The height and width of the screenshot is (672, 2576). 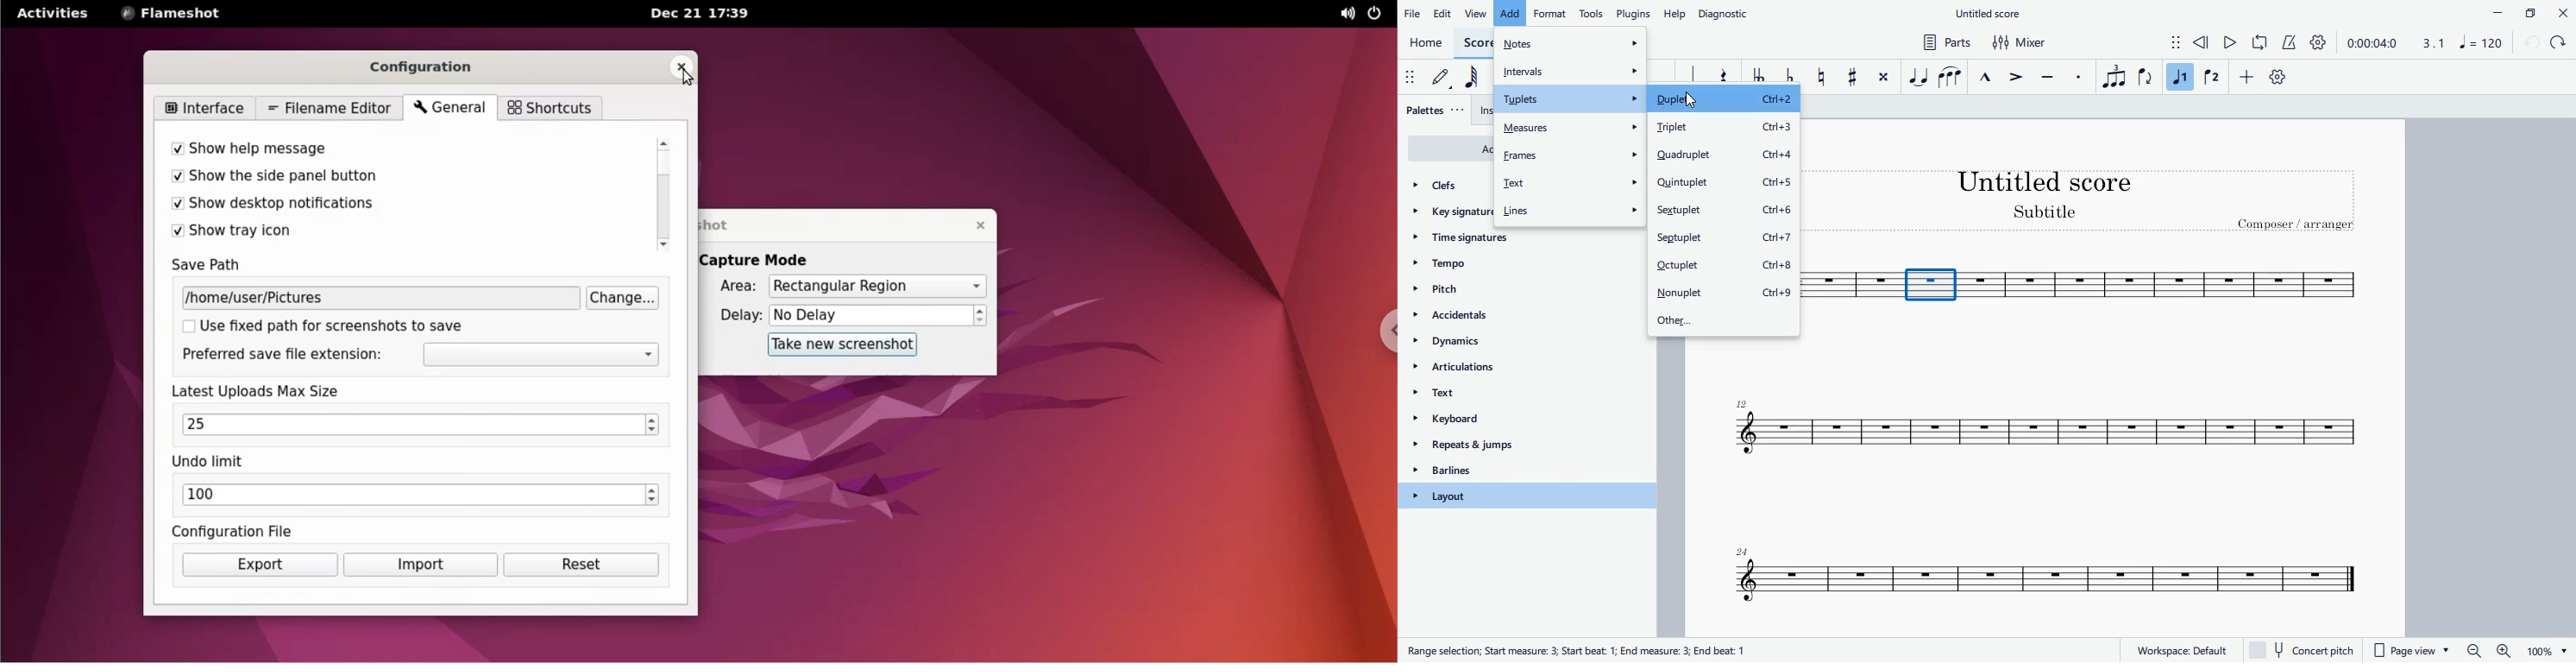 What do you see at coordinates (2146, 78) in the screenshot?
I see `flip direction` at bounding box center [2146, 78].